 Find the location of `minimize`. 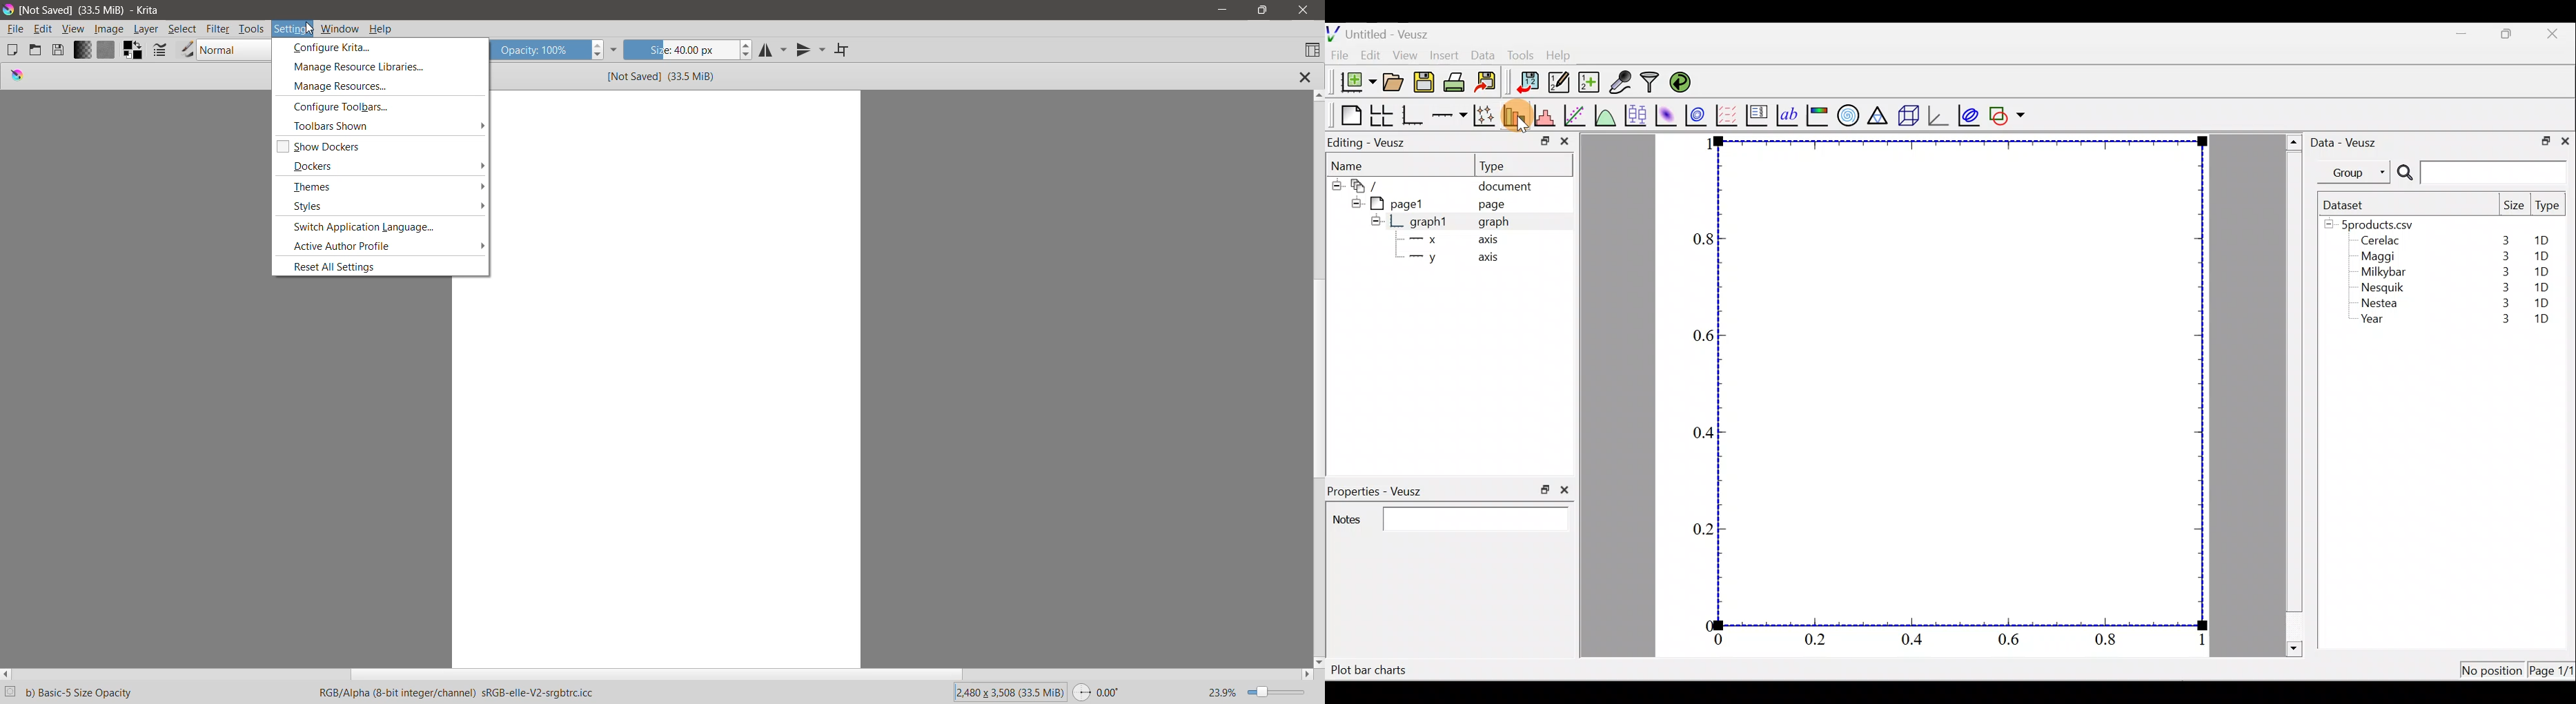

minimize is located at coordinates (2468, 33).